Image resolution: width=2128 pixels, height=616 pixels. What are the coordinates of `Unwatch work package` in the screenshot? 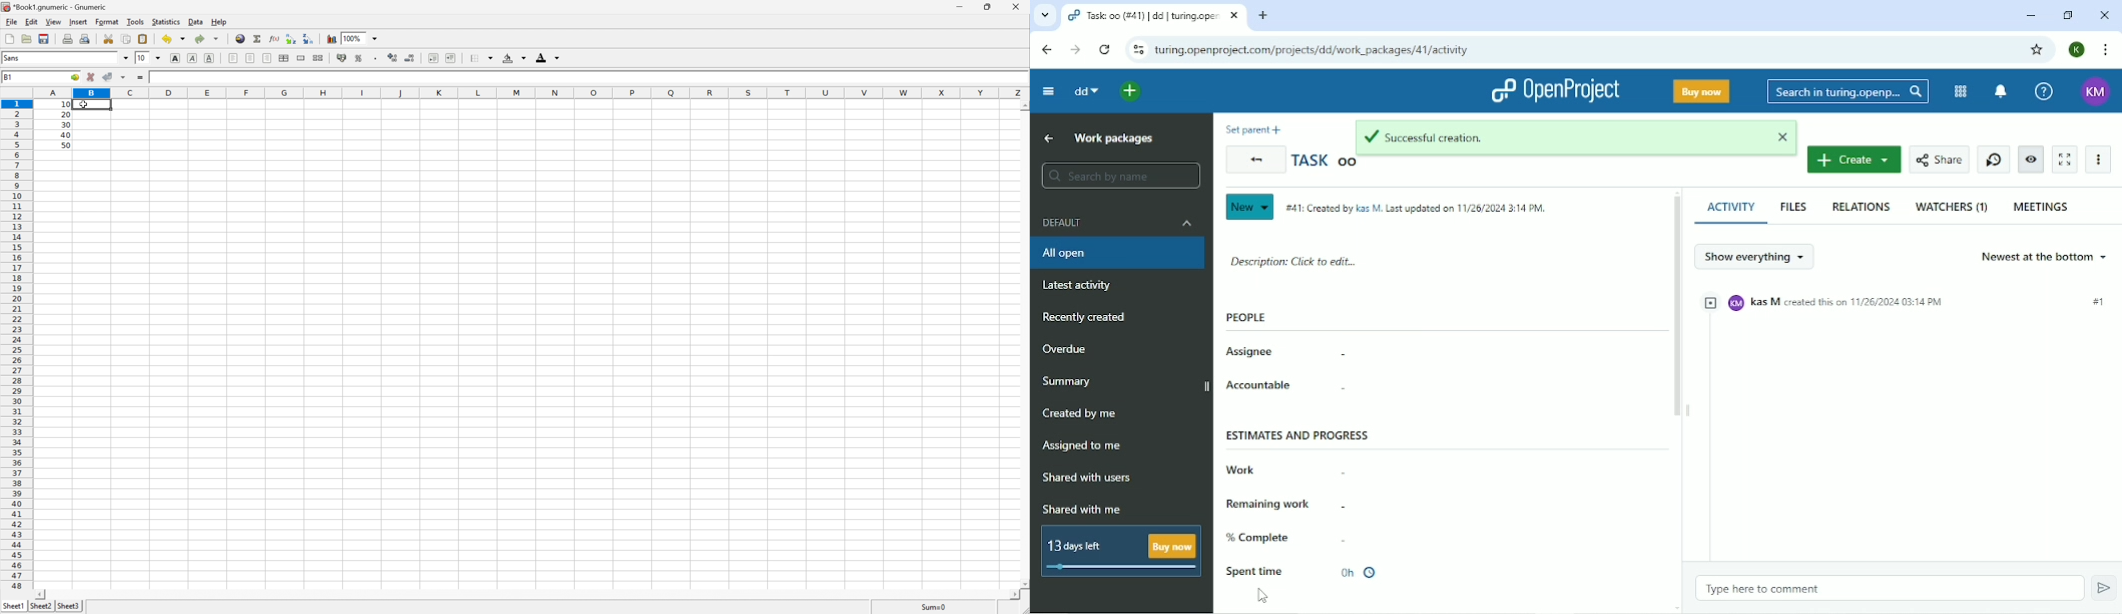 It's located at (2033, 159).